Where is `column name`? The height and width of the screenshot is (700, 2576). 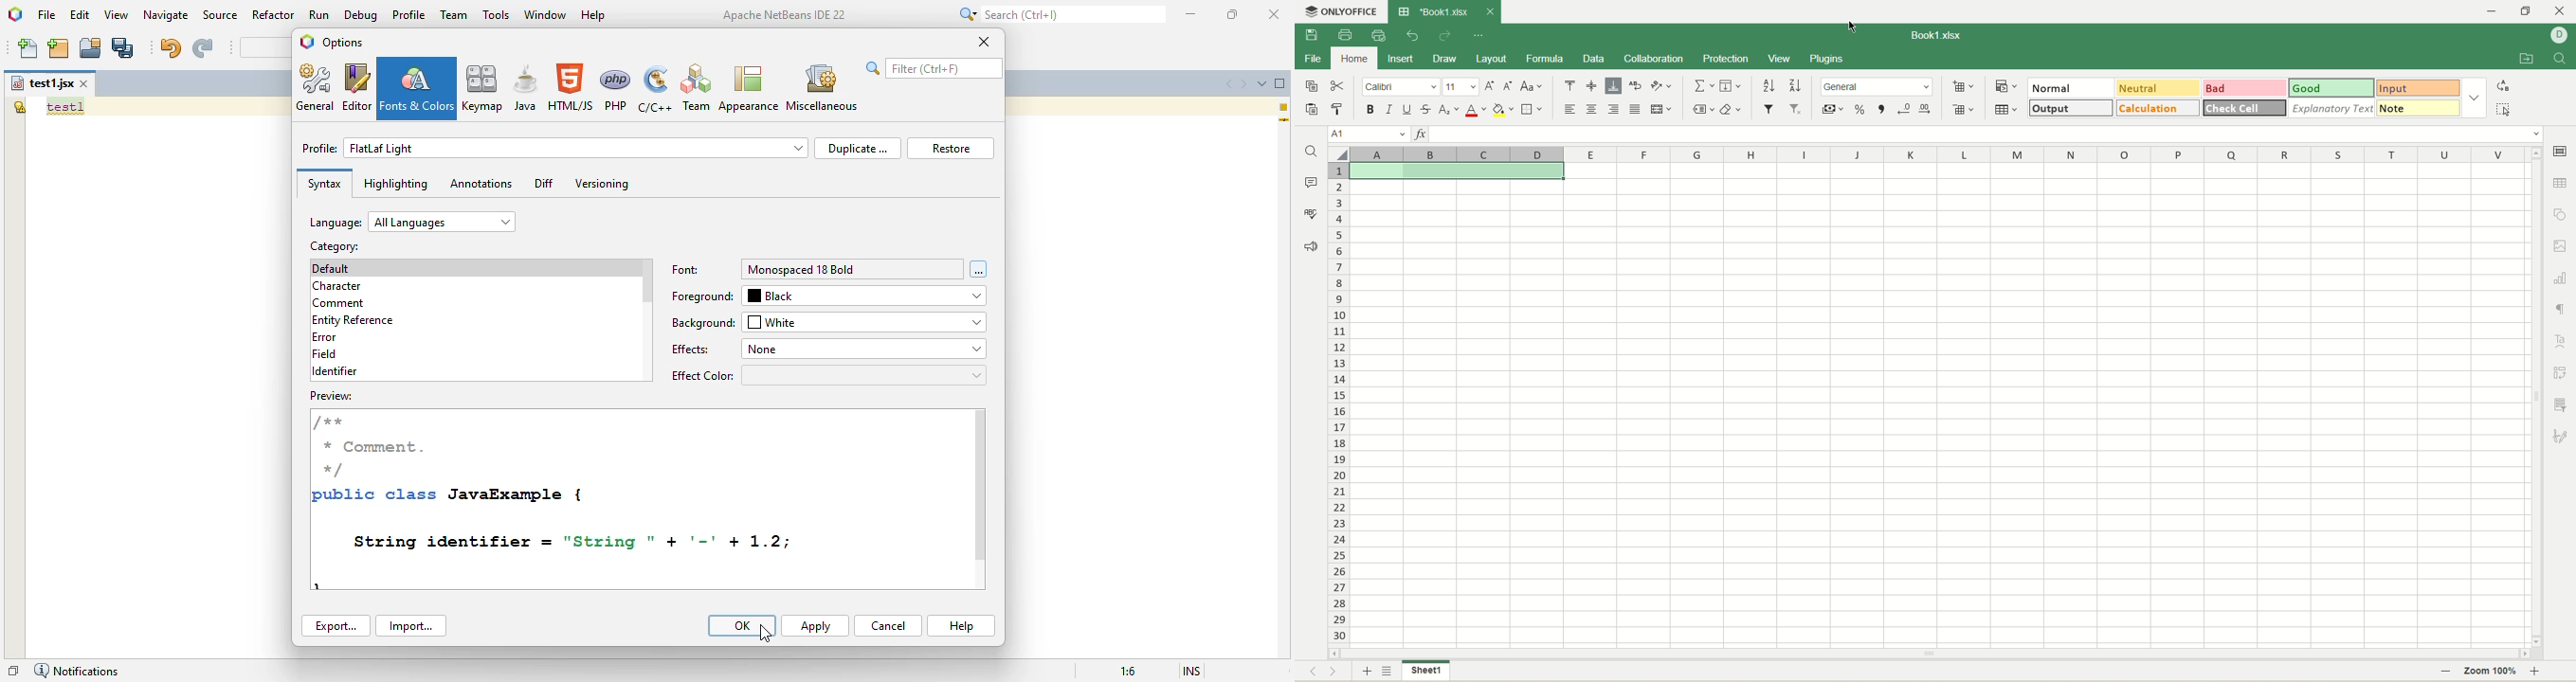
column name is located at coordinates (1935, 152).